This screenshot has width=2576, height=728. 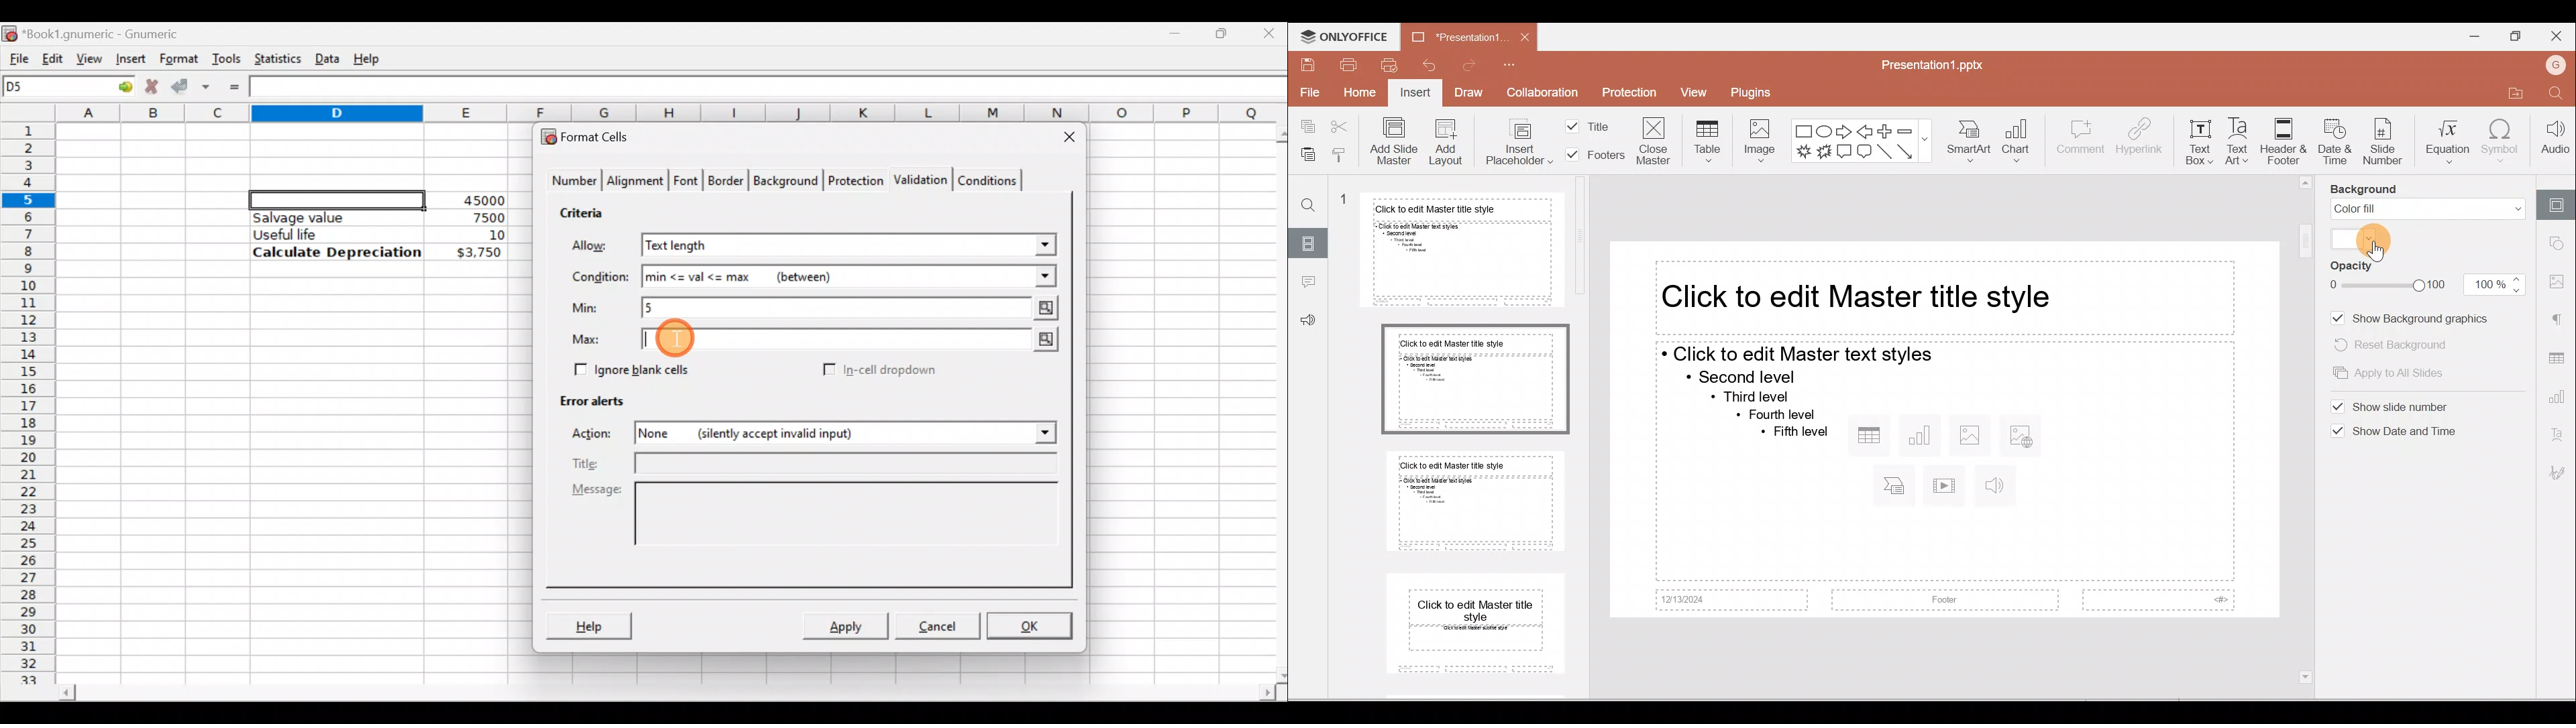 I want to click on Cut, so click(x=1340, y=126).